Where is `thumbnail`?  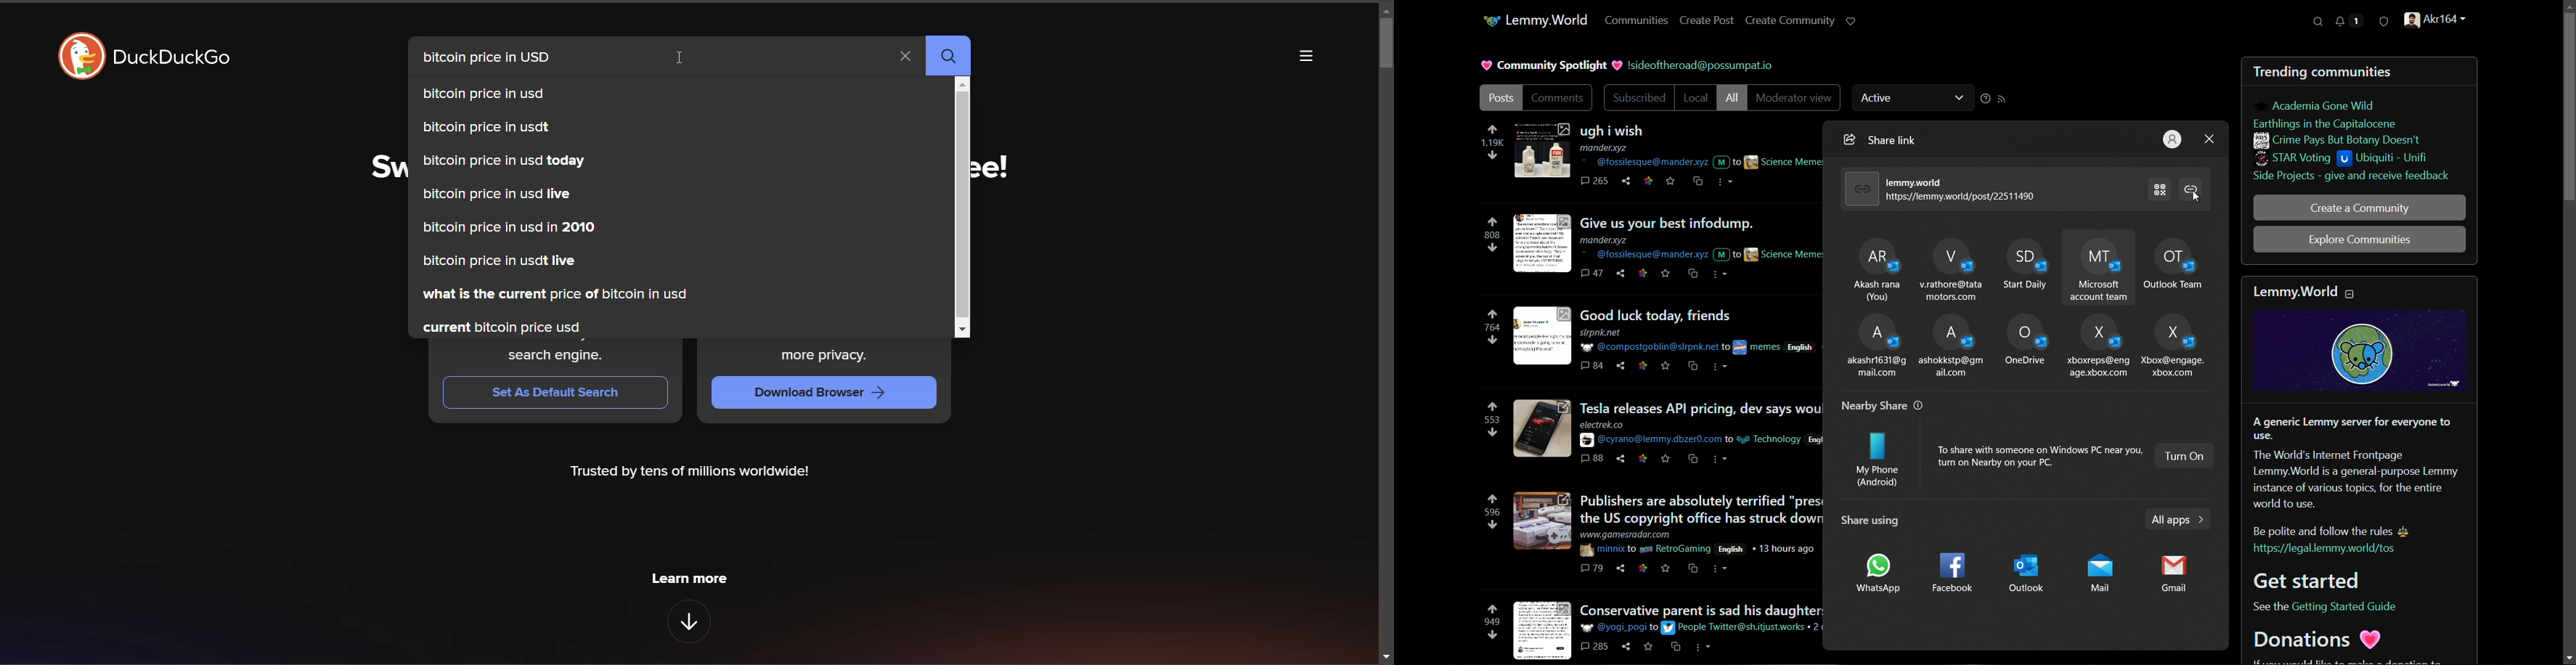 thumbnail is located at coordinates (1541, 337).